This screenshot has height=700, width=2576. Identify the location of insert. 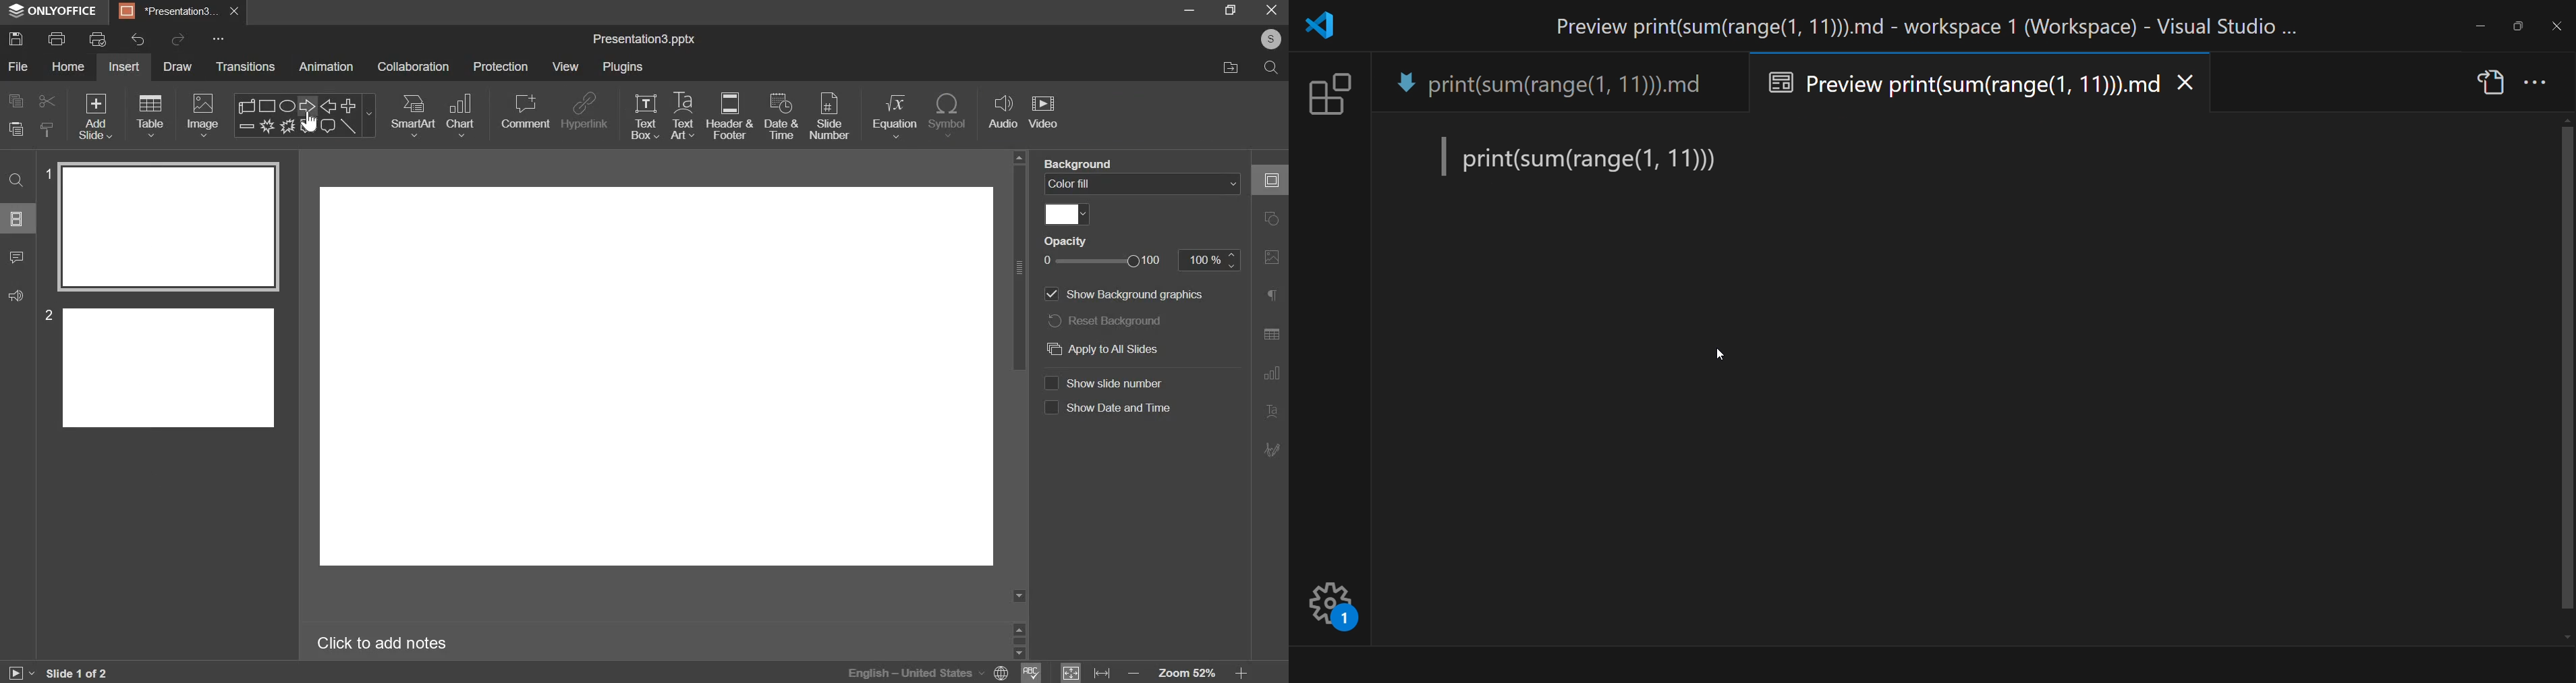
(123, 66).